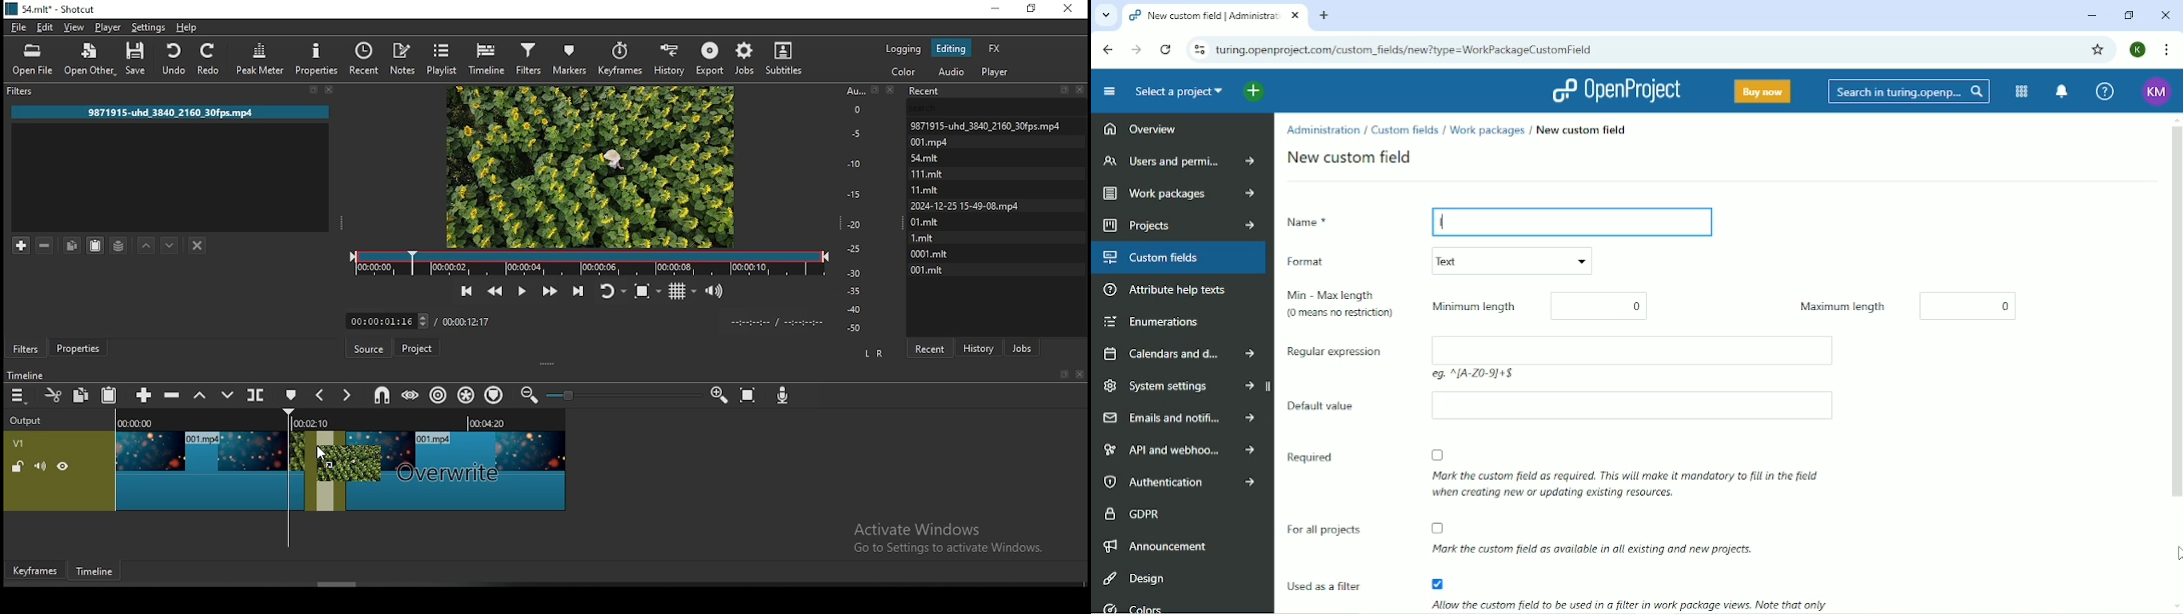 The image size is (2184, 616). What do you see at coordinates (320, 396) in the screenshot?
I see `previous marker` at bounding box center [320, 396].